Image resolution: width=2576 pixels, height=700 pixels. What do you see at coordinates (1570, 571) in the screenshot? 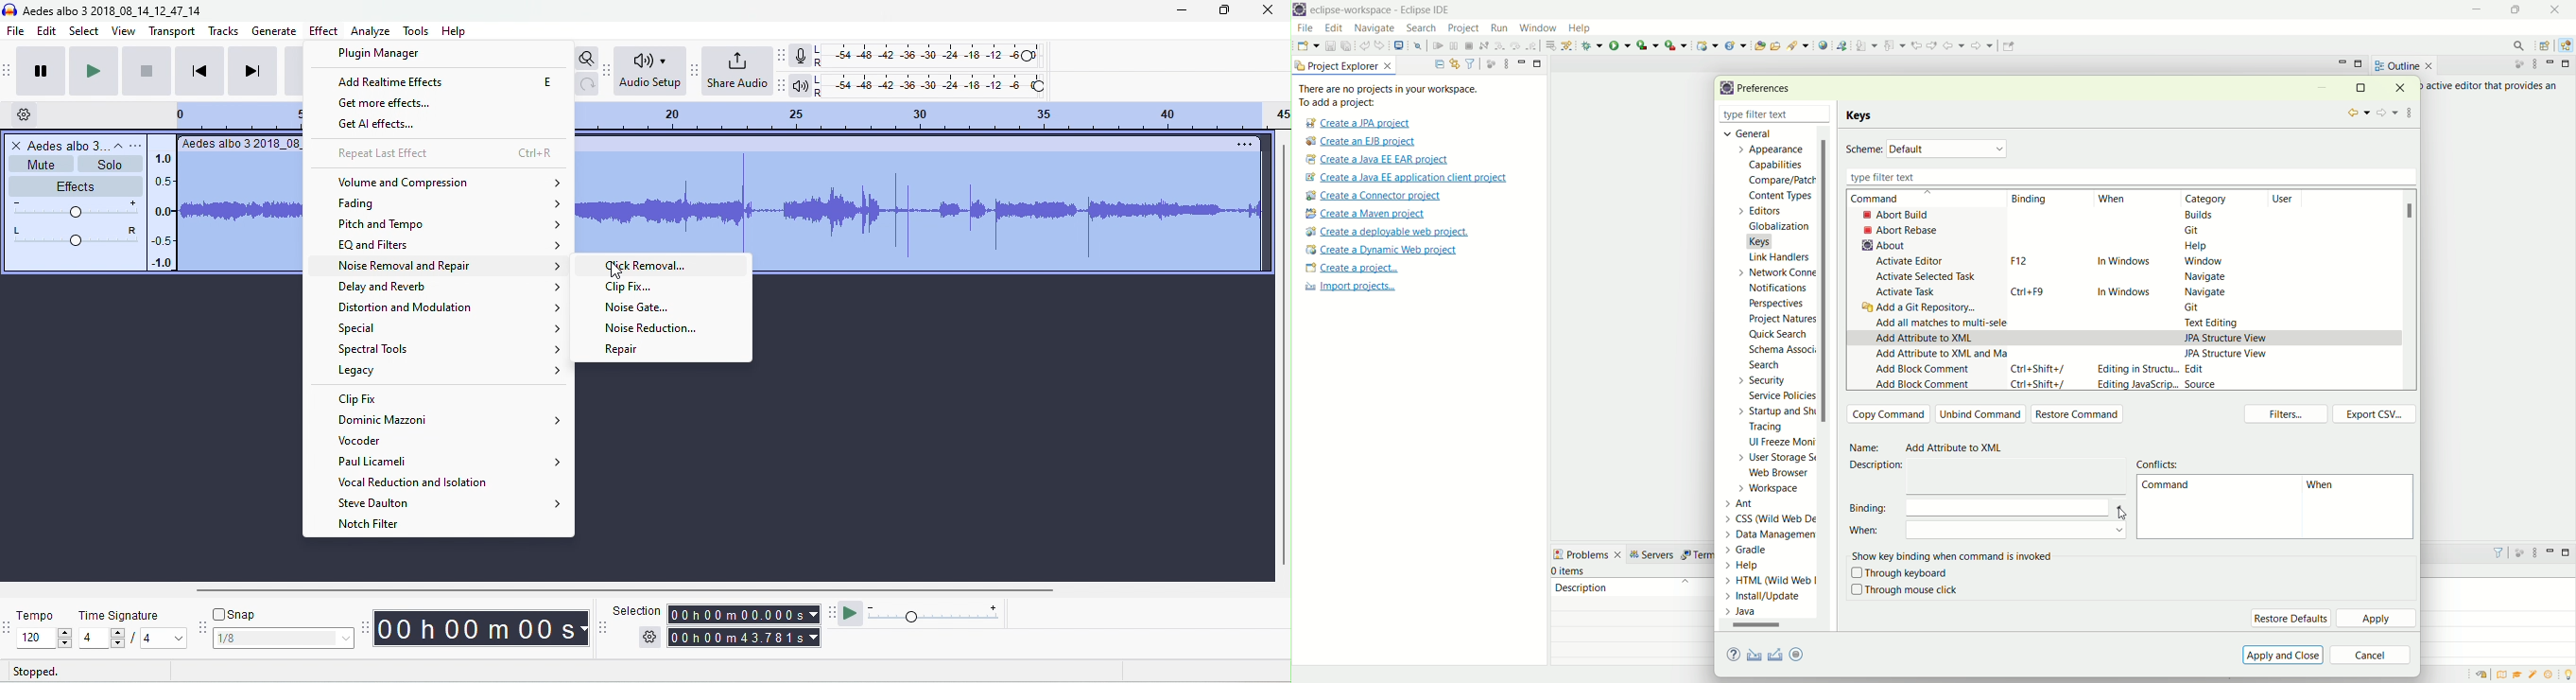
I see `items` at bounding box center [1570, 571].